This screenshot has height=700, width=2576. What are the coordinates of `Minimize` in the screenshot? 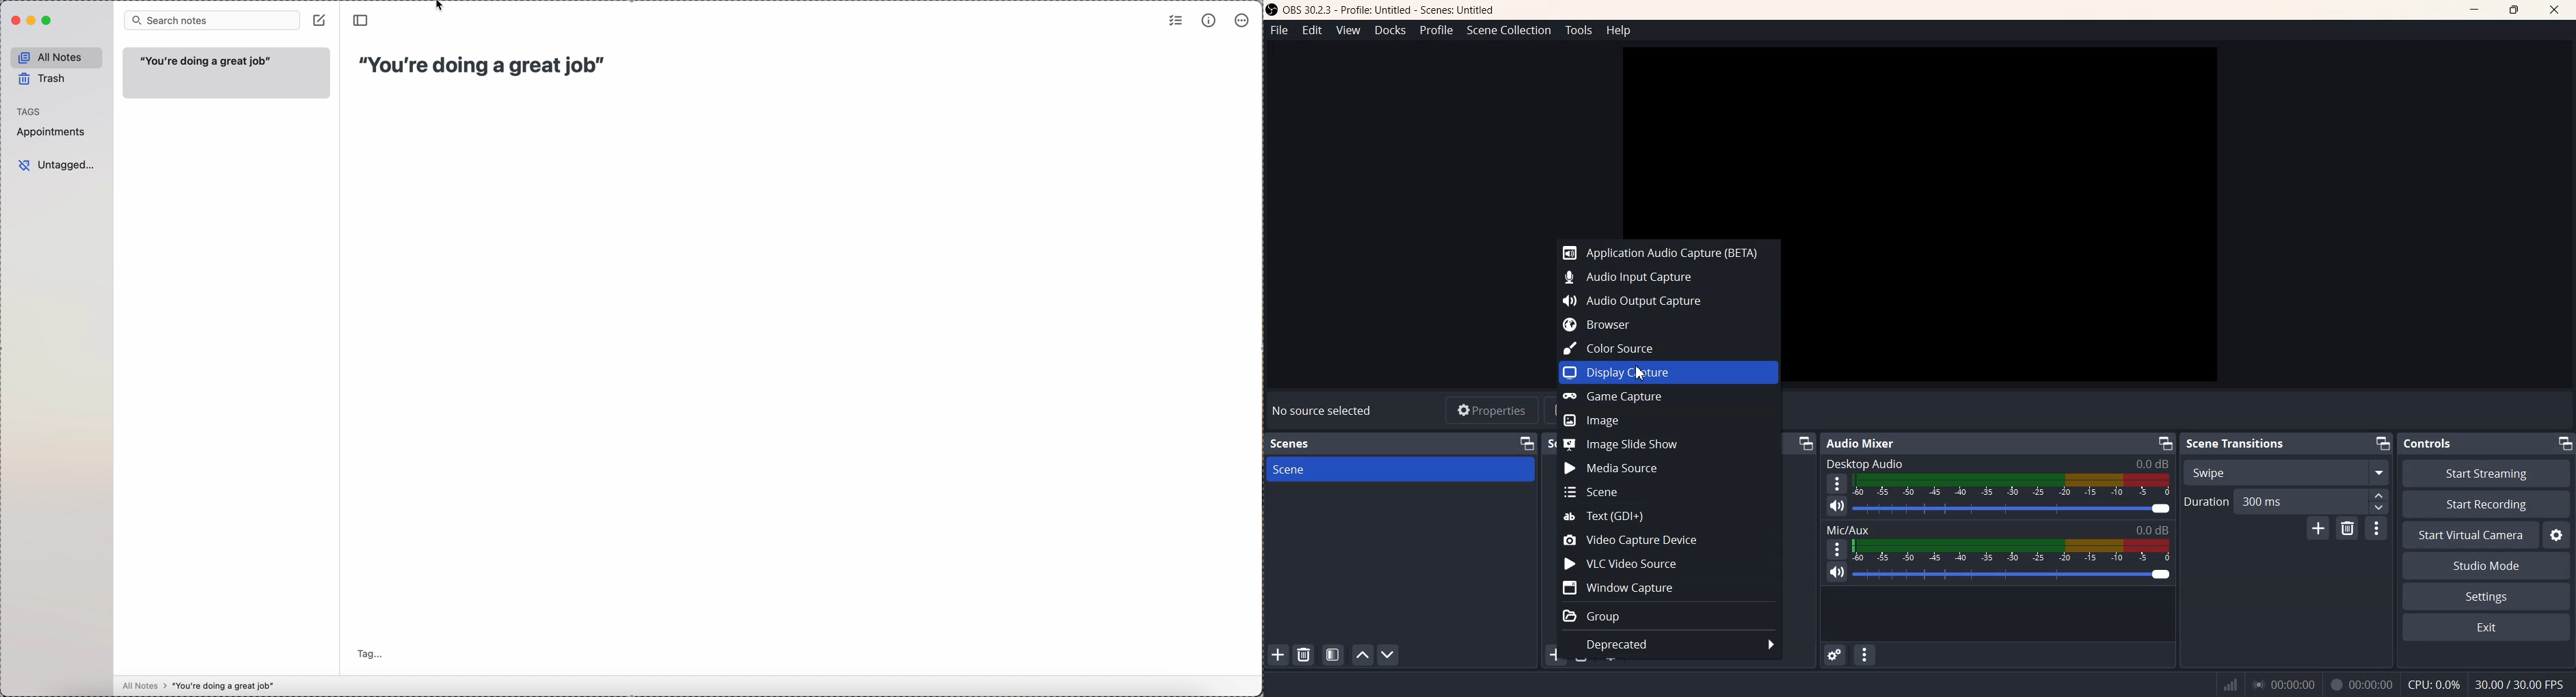 It's located at (2166, 443).